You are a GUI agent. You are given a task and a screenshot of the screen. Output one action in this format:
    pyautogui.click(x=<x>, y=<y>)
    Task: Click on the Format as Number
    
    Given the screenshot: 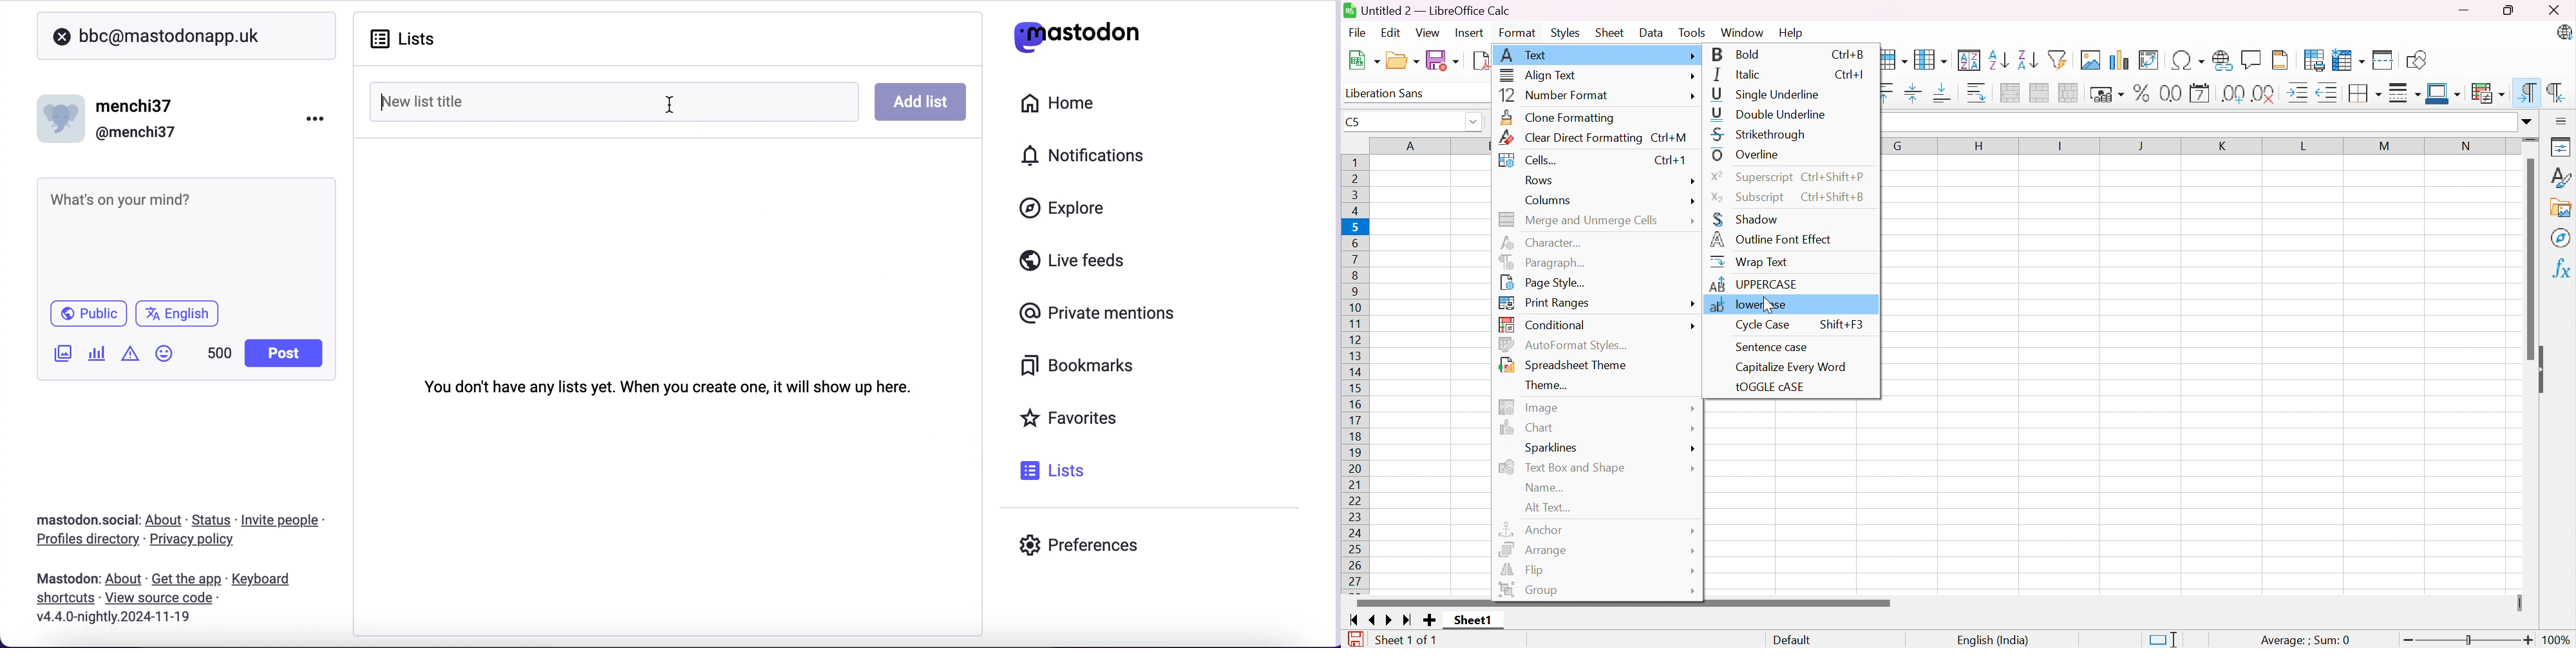 What is the action you would take?
    pyautogui.click(x=2170, y=93)
    